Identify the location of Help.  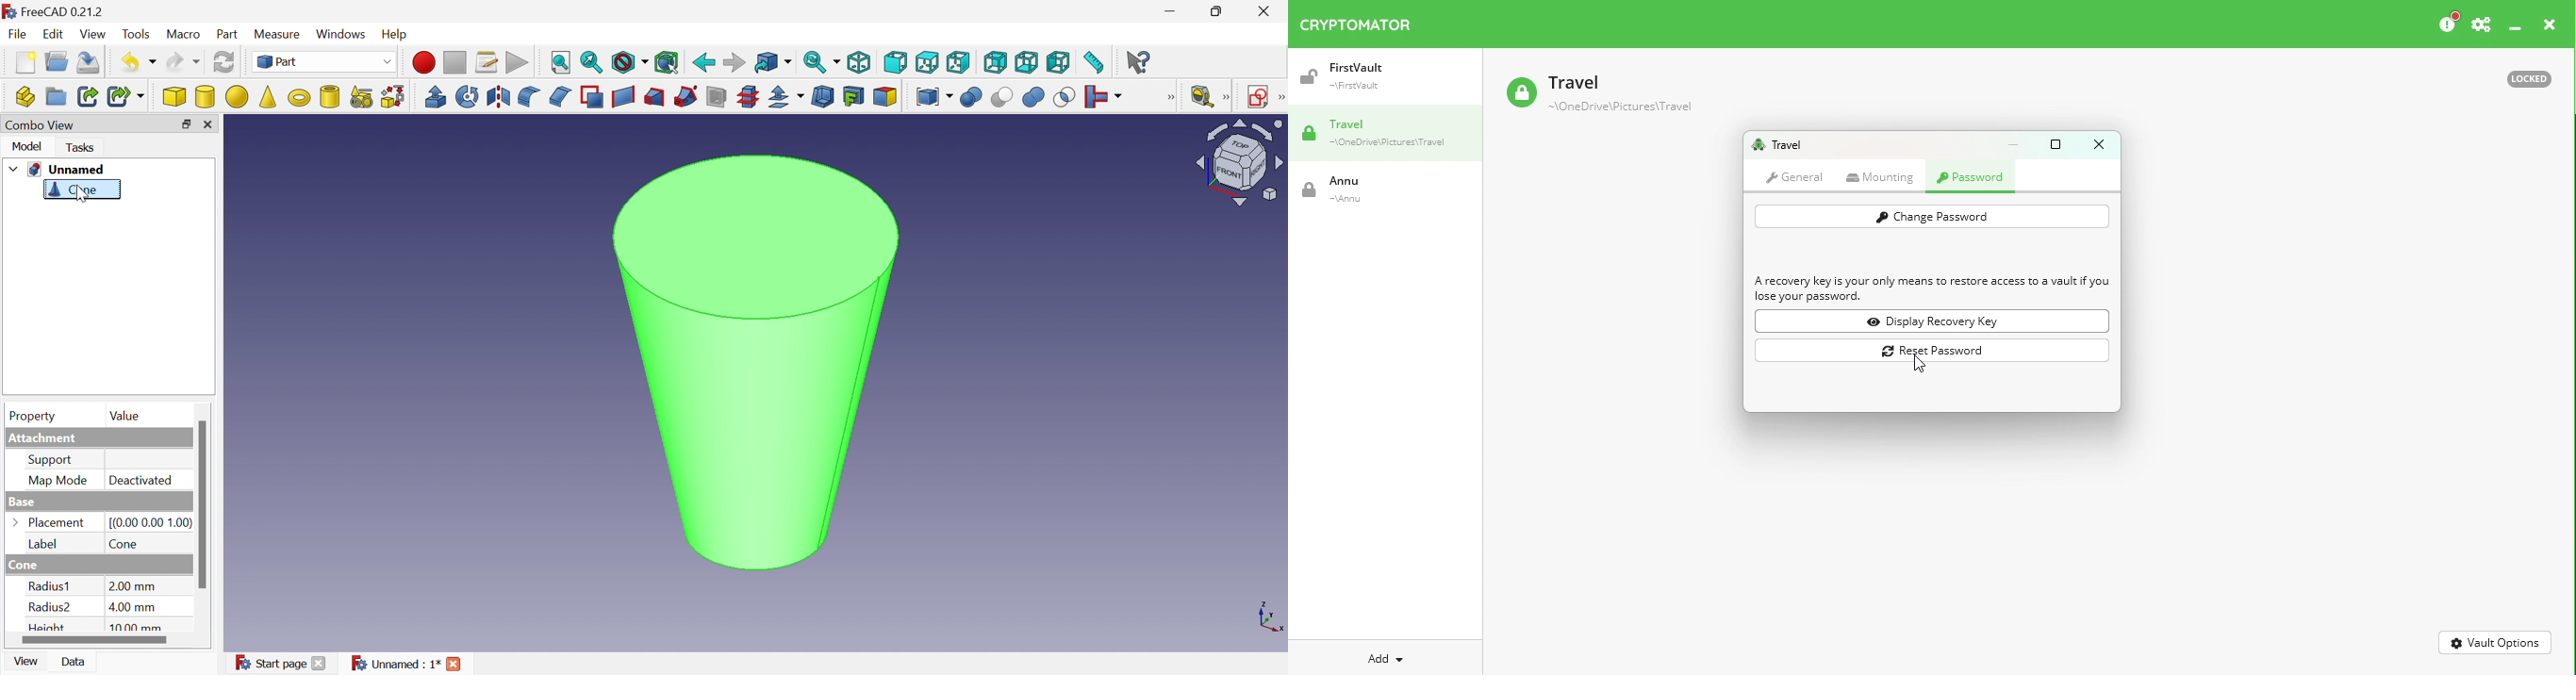
(396, 35).